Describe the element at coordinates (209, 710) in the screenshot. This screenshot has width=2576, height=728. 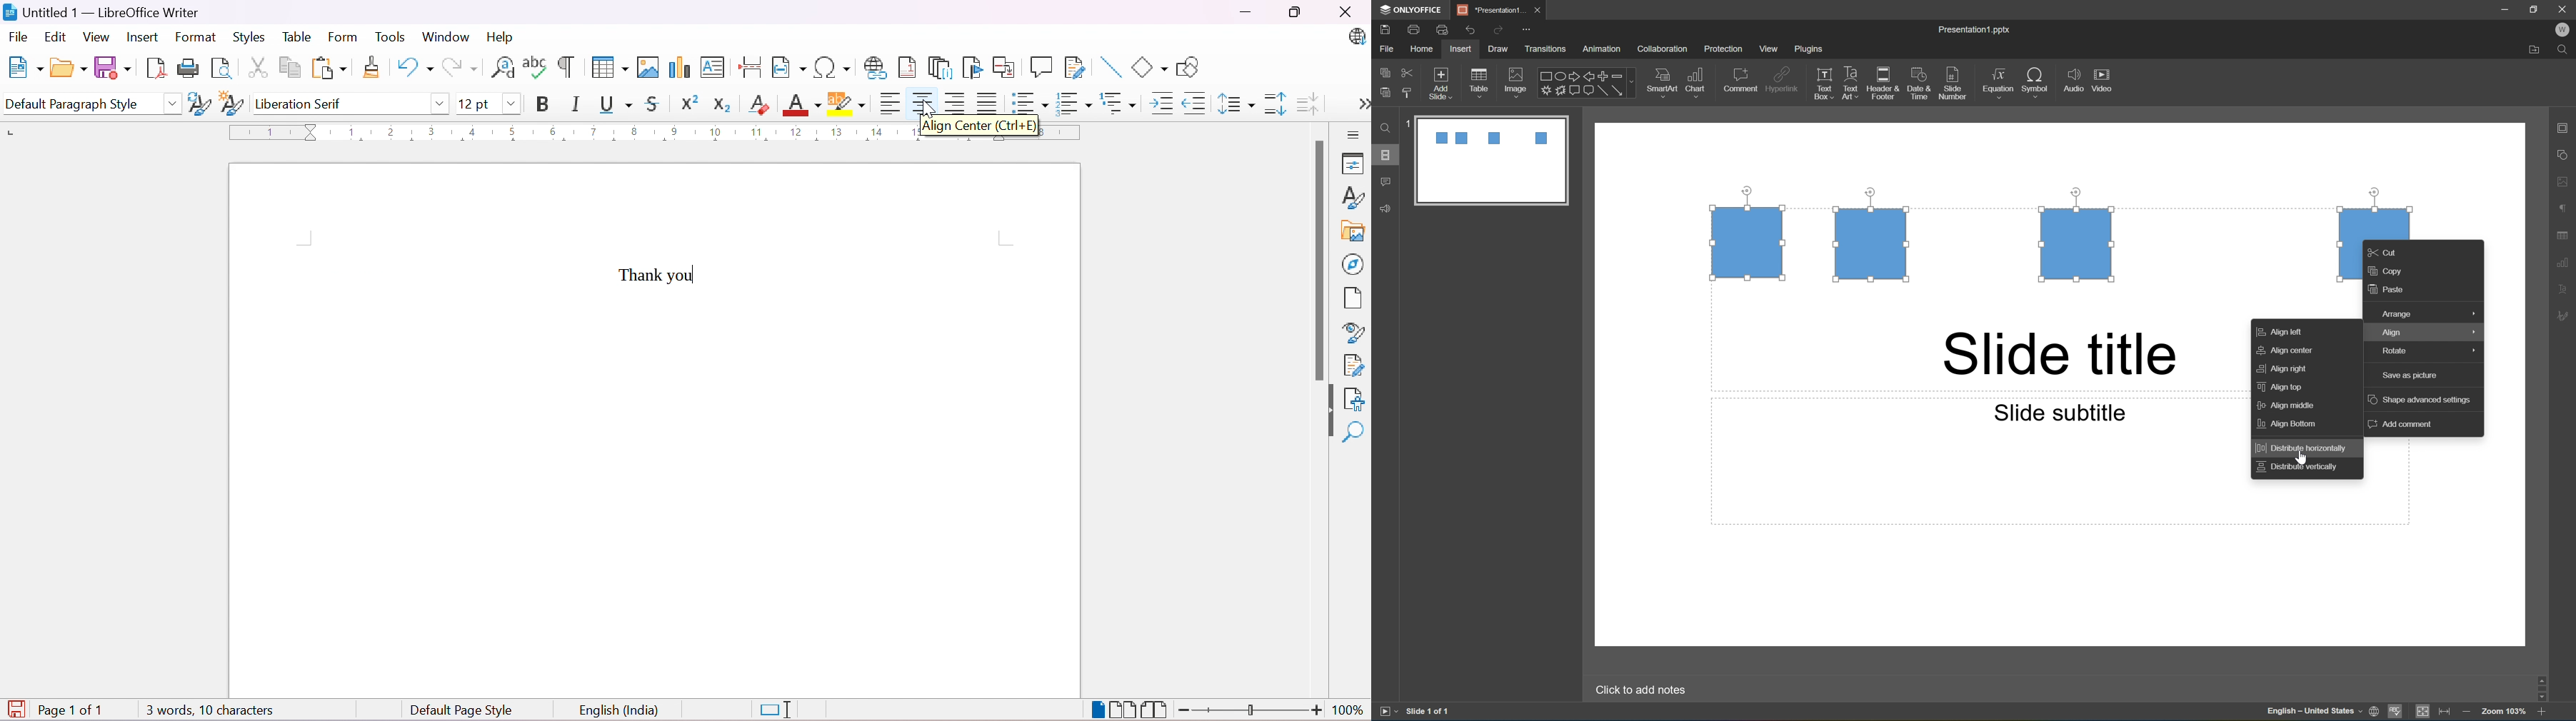
I see `3 words, 10 characters` at that location.